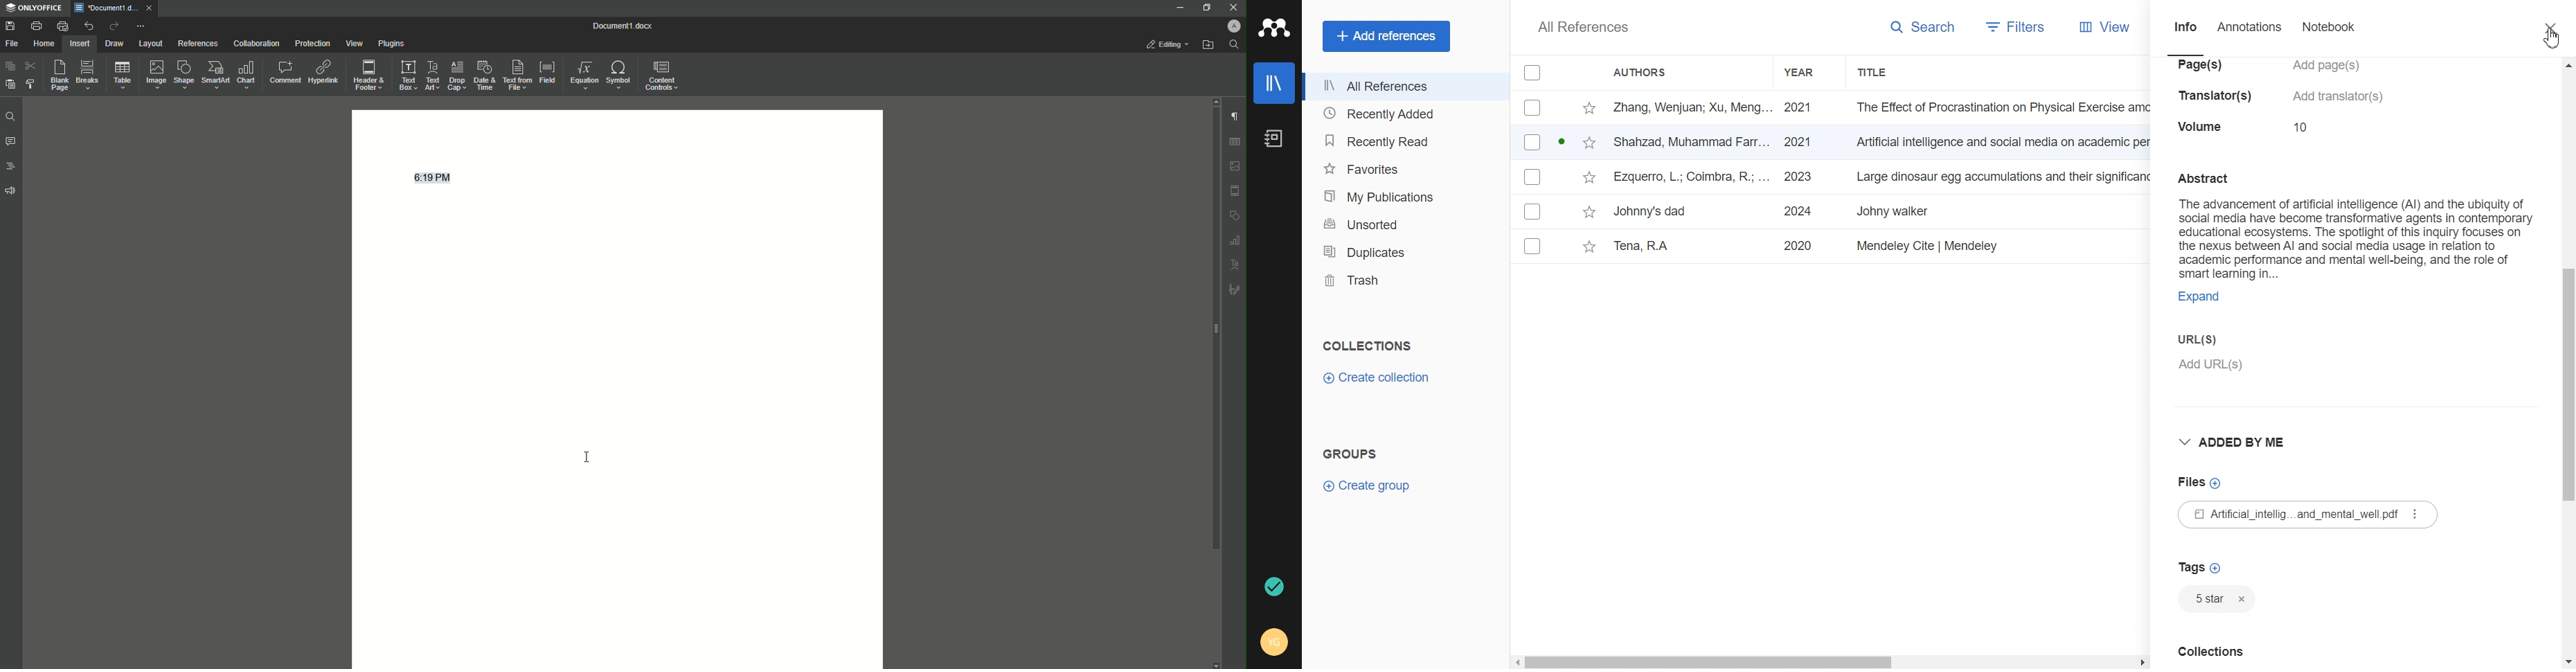  Describe the element at coordinates (12, 191) in the screenshot. I see `Feedback` at that location.